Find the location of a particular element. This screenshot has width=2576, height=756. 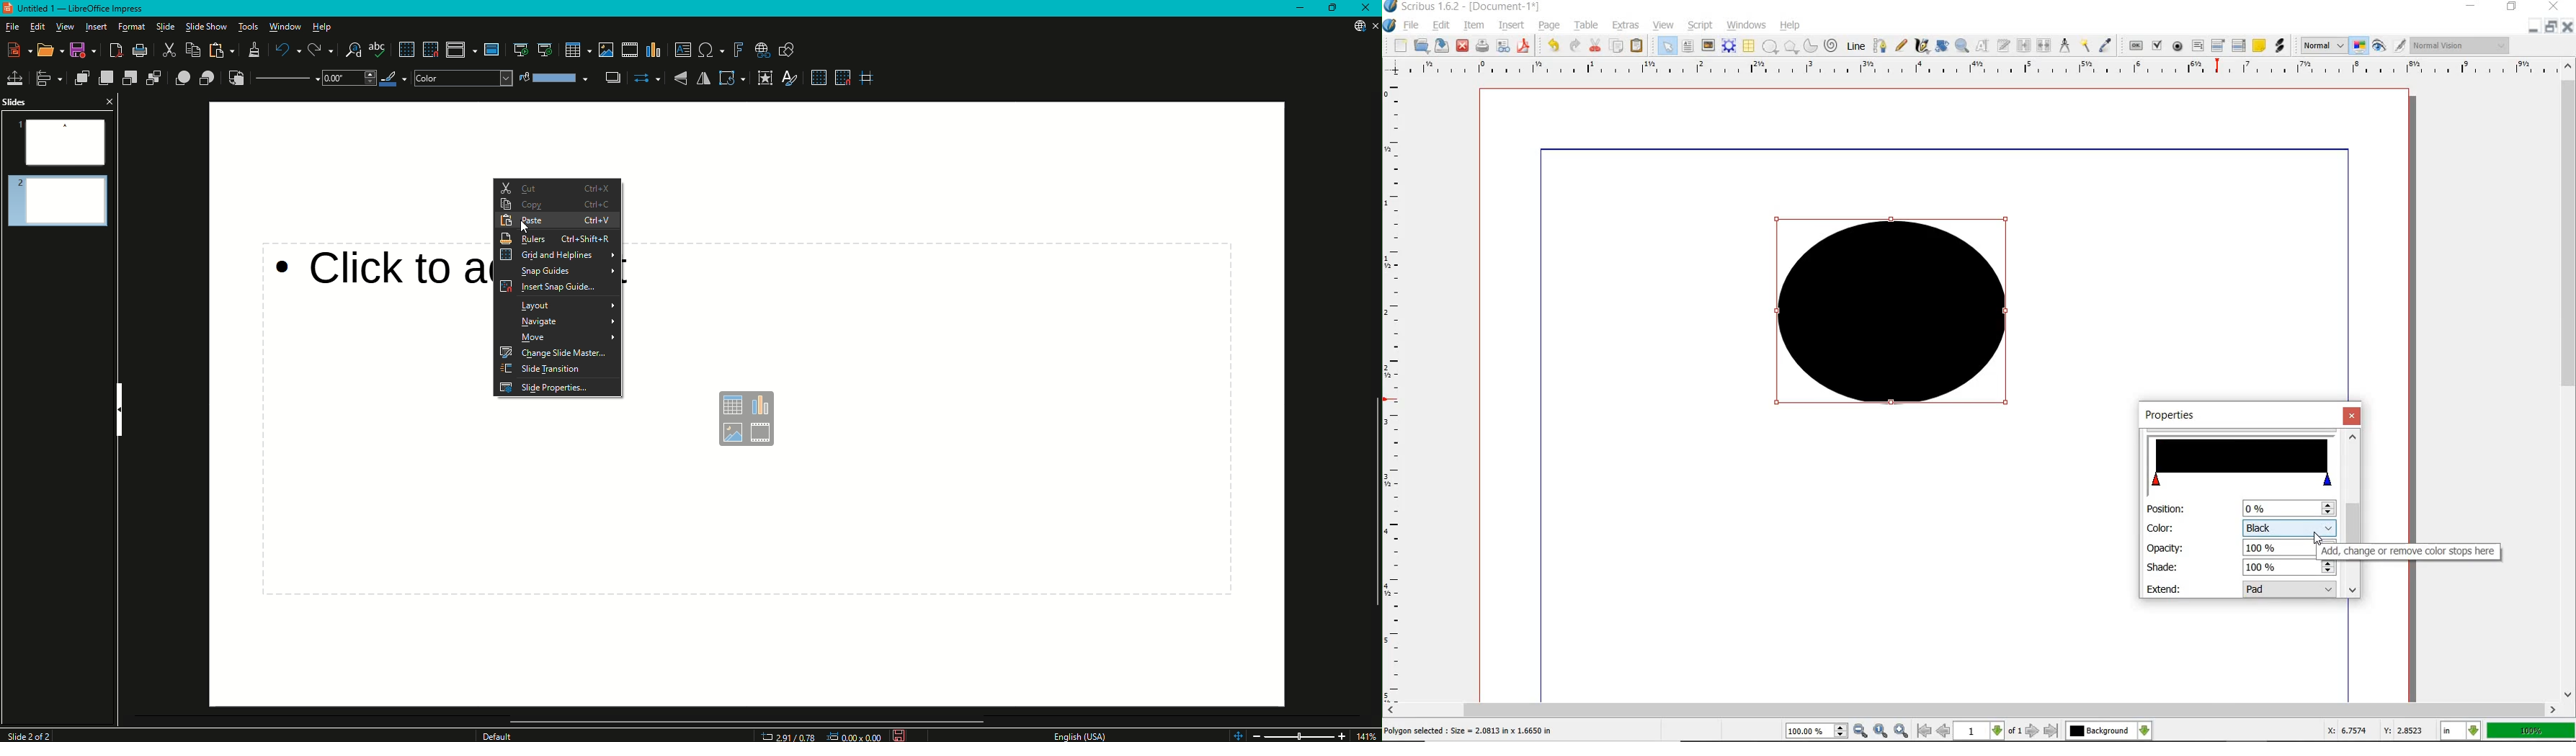

Paste is located at coordinates (220, 52).